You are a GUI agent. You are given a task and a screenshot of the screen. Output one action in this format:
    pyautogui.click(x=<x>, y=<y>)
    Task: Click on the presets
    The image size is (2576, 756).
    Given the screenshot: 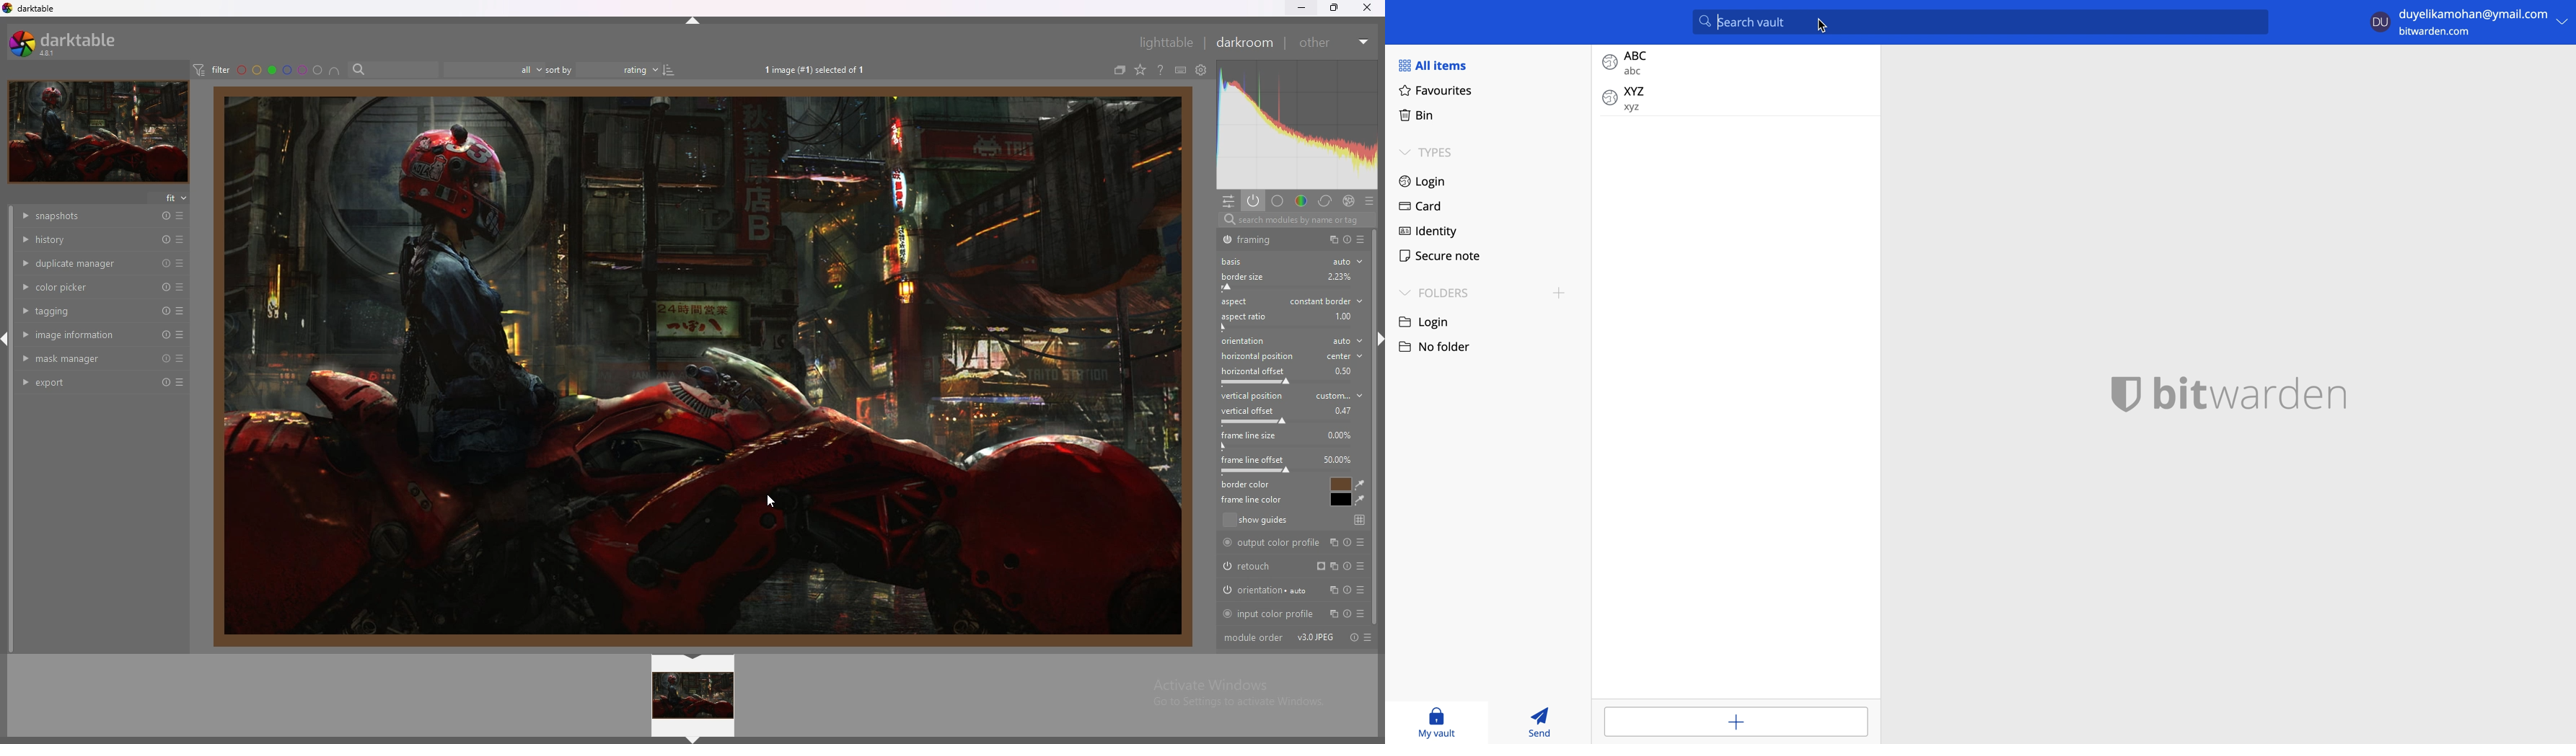 What is the action you would take?
    pyautogui.click(x=180, y=263)
    